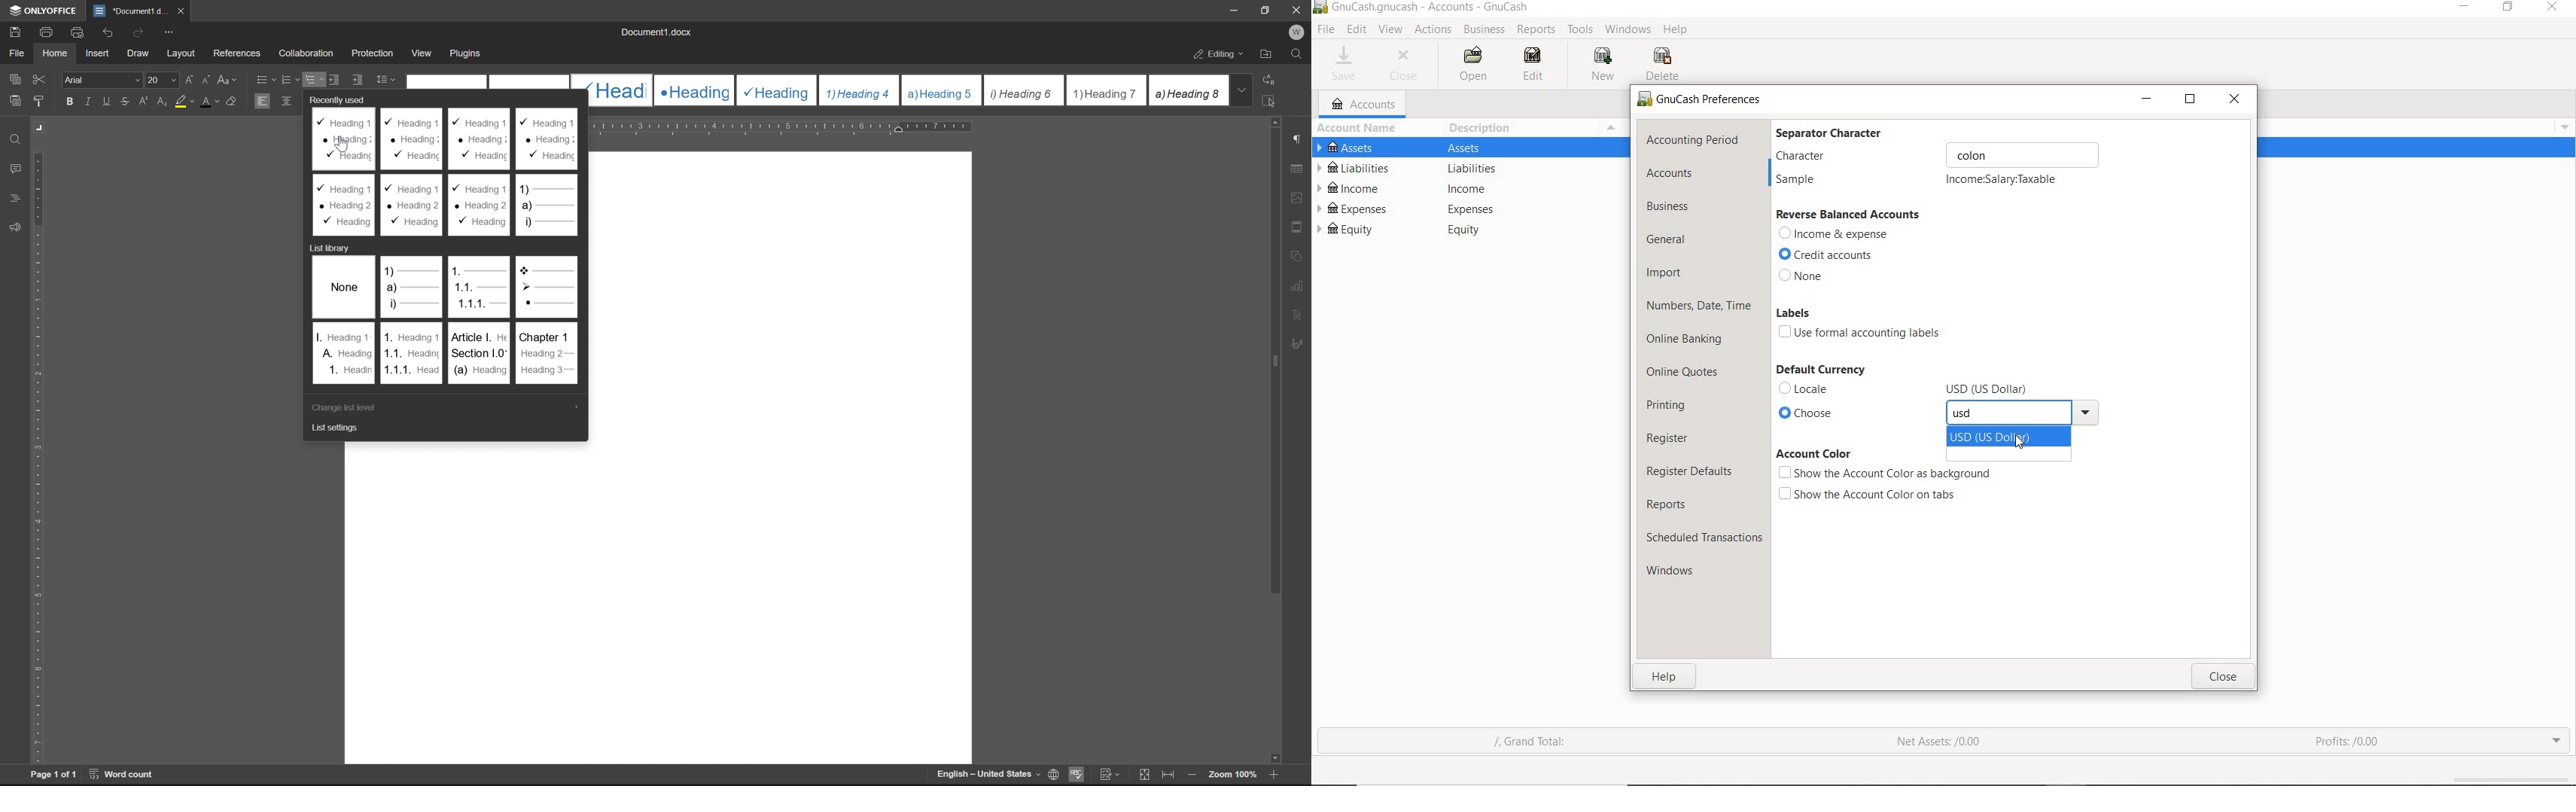 The image size is (2576, 812). Describe the element at coordinates (1357, 166) in the screenshot. I see `LIABILITIES` at that location.